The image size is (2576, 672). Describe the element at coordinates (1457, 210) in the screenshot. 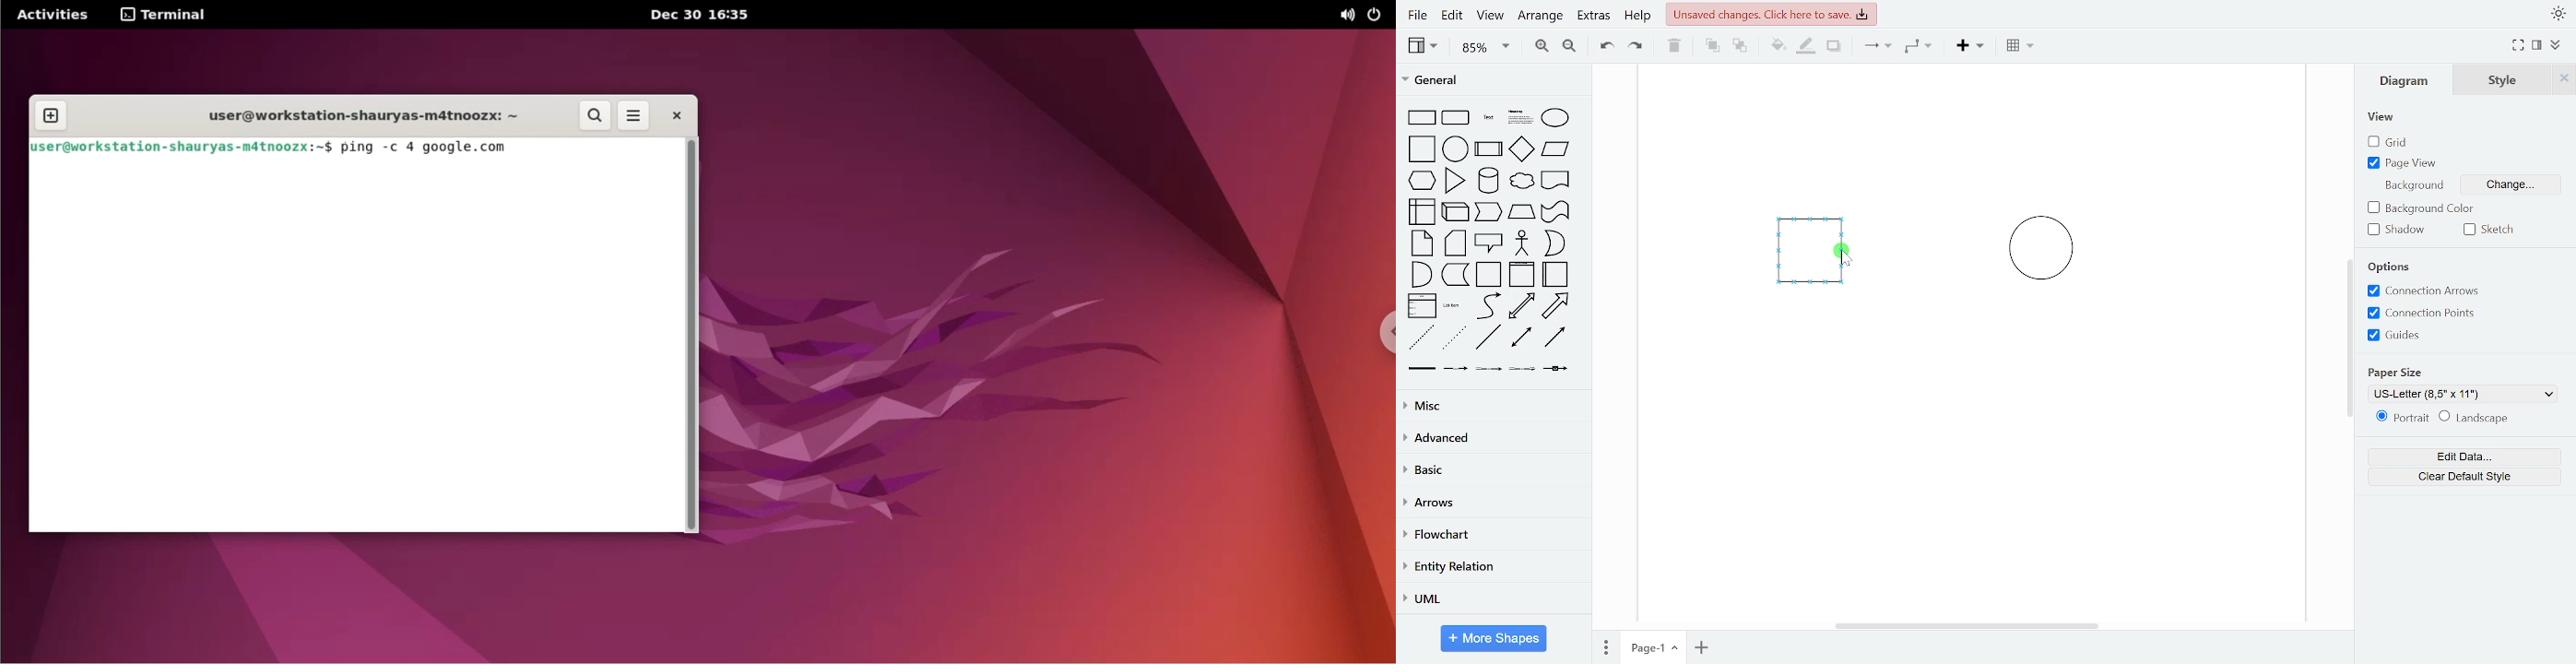

I see `cube` at that location.